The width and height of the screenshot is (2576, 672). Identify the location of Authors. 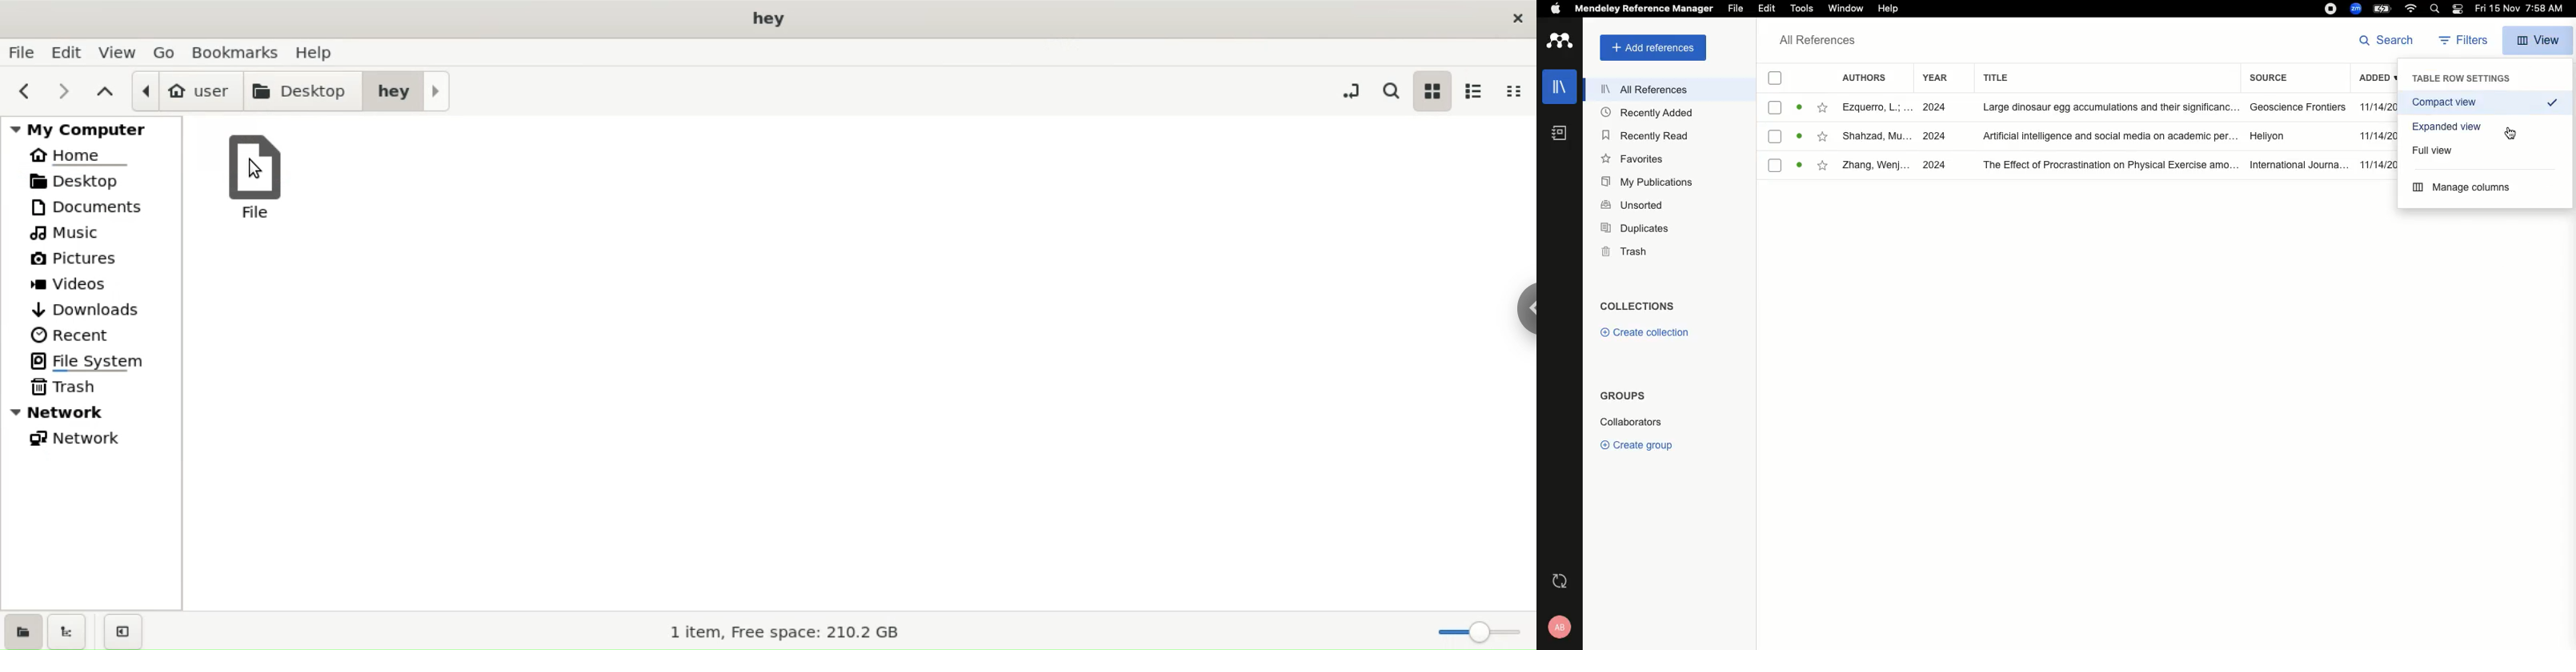
(1866, 78).